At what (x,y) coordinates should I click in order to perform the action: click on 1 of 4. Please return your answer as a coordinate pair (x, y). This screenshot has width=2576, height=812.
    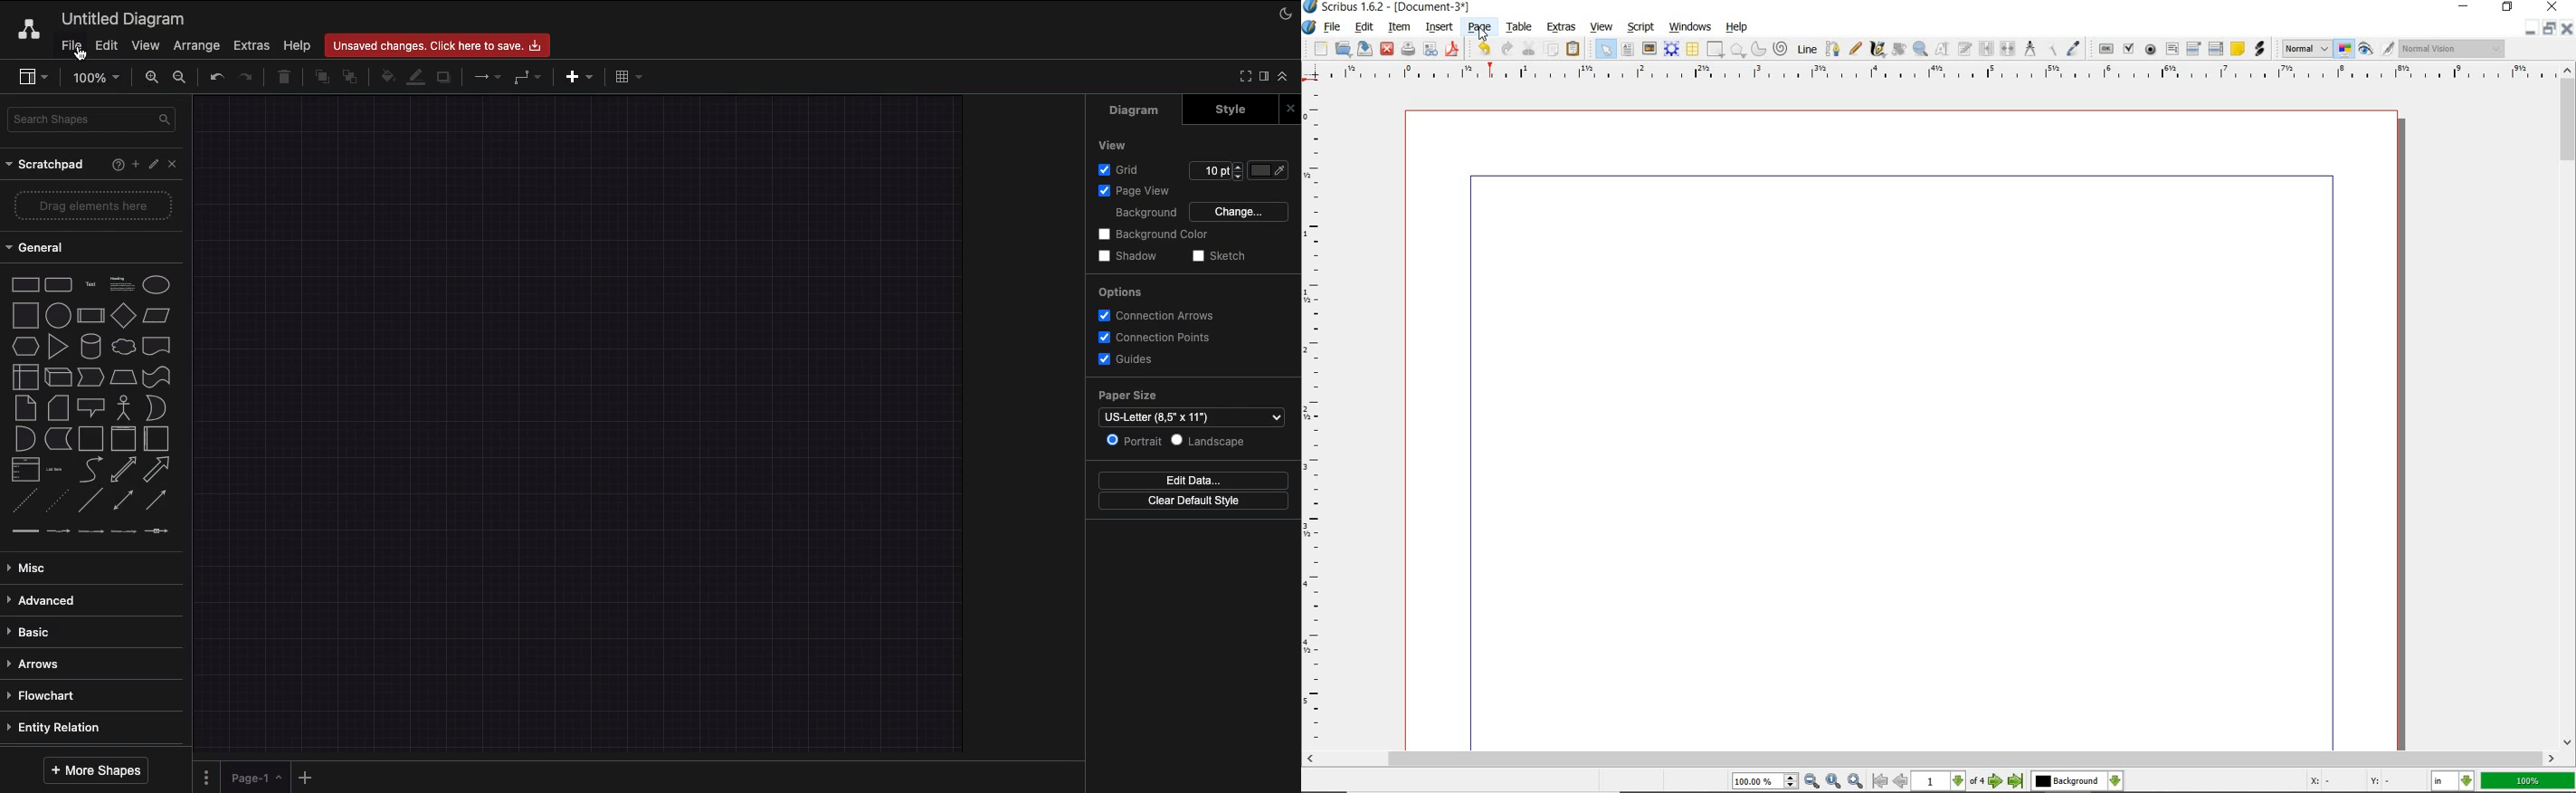
    Looking at the image, I should click on (1950, 782).